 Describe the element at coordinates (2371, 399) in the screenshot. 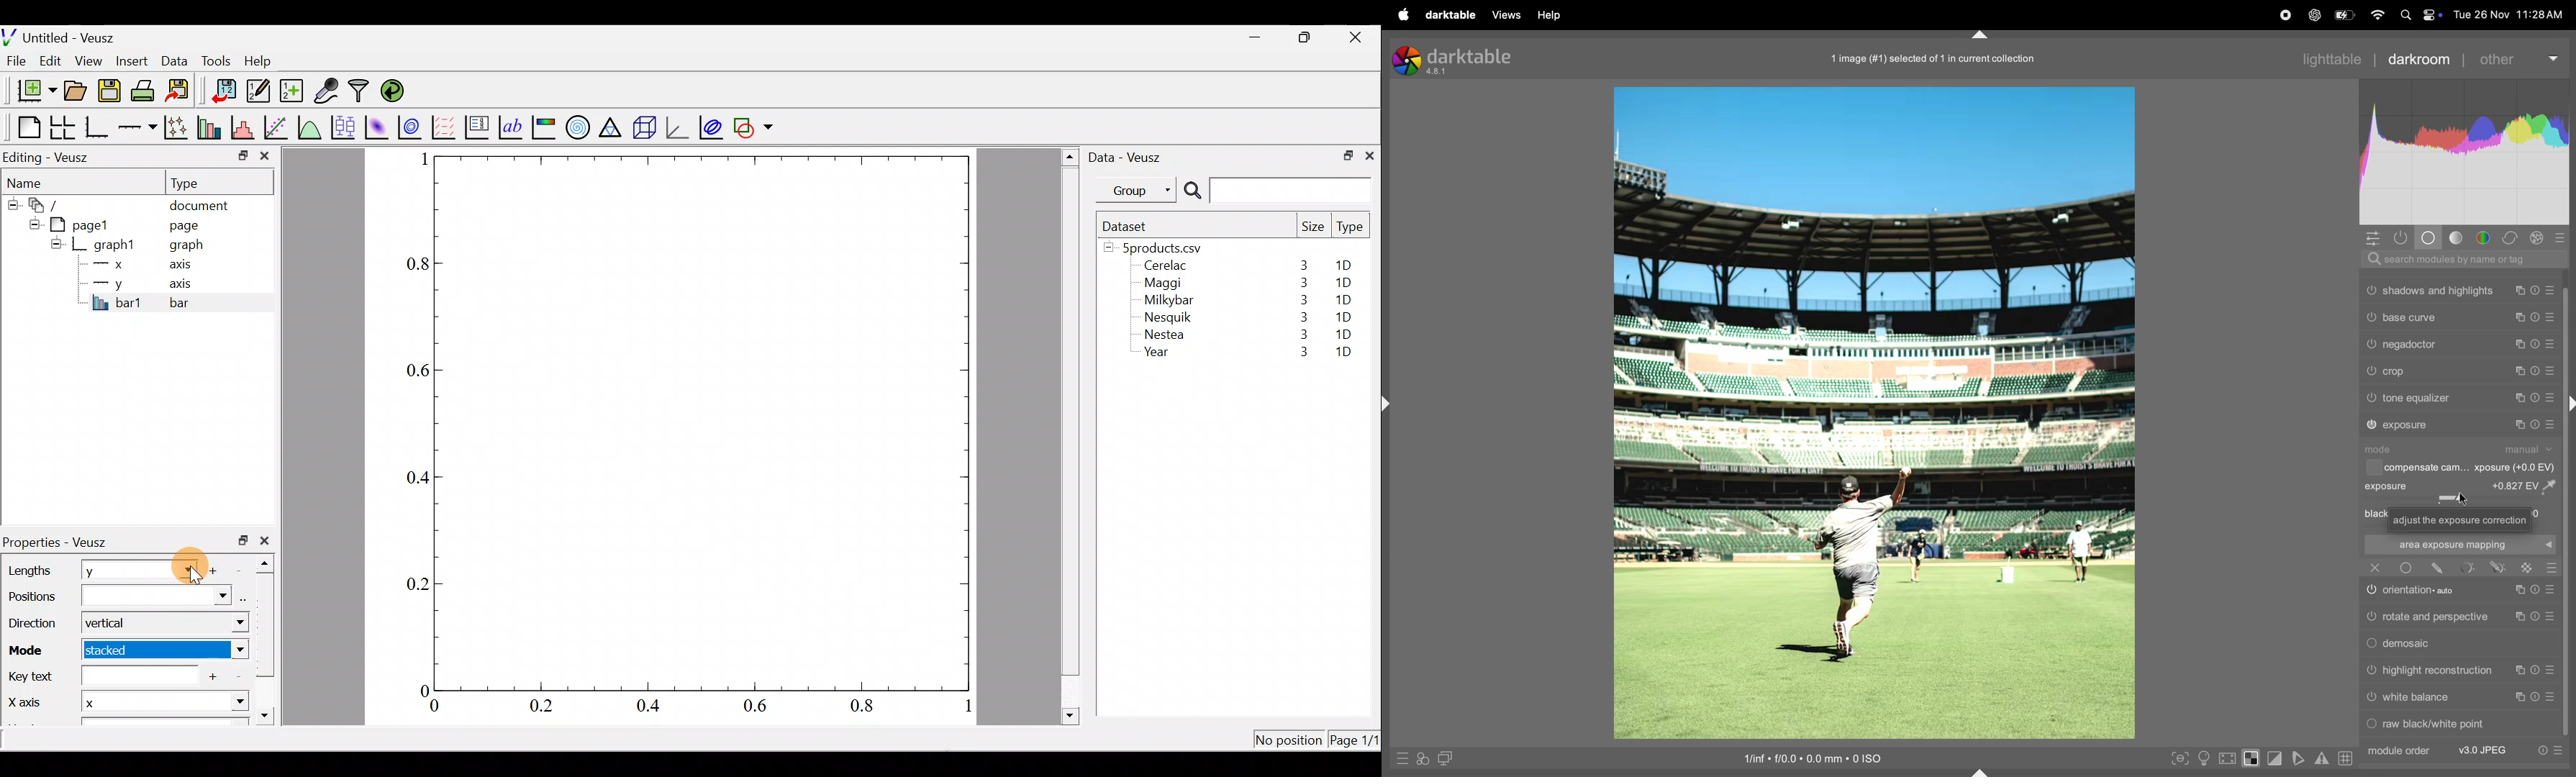

I see `Switch on or off` at that location.